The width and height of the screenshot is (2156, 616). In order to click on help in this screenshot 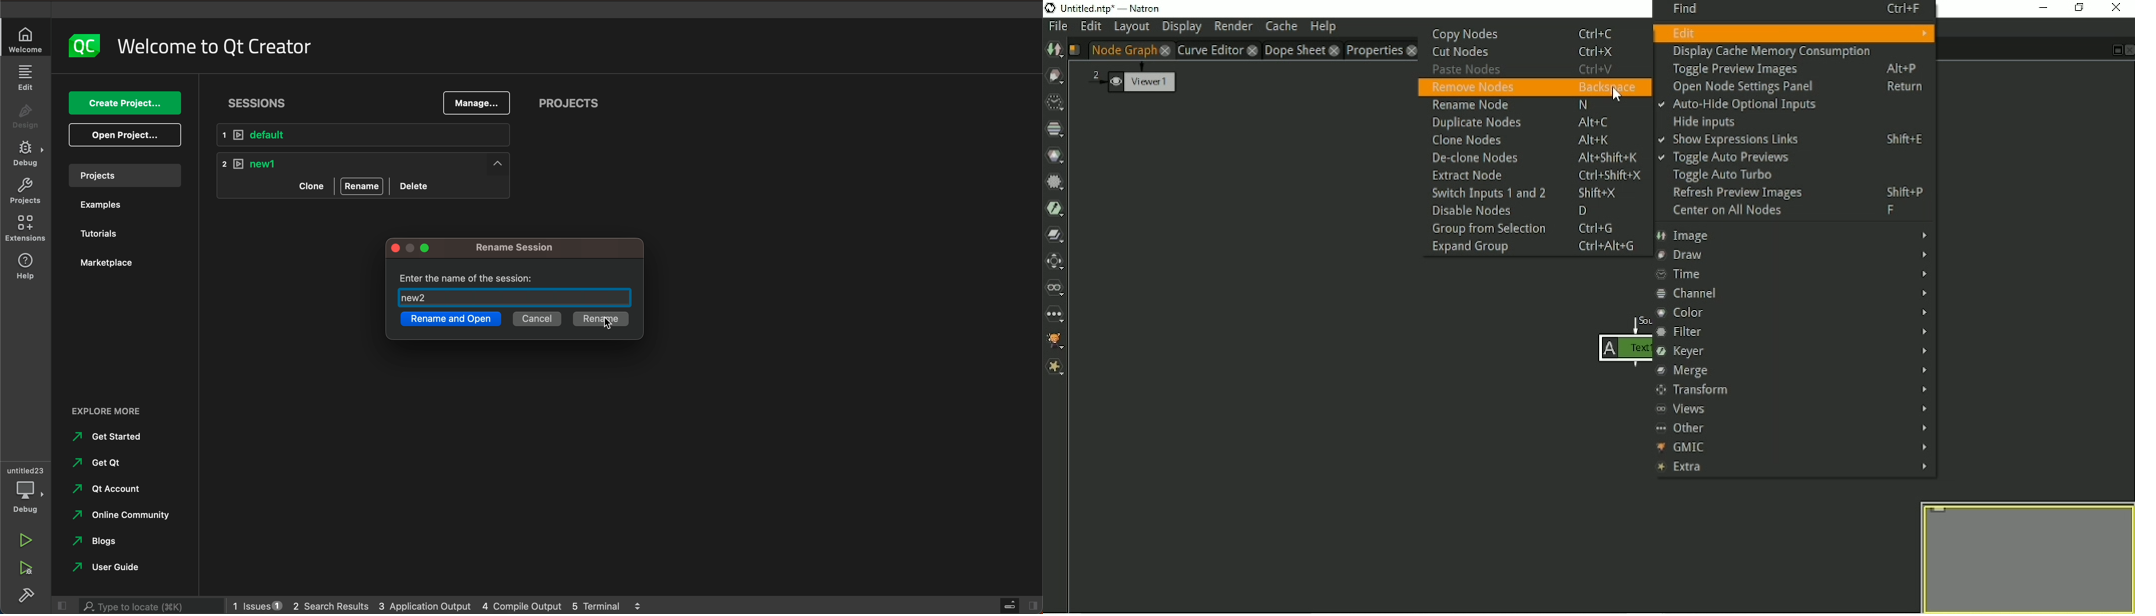, I will do `click(22, 266)`.